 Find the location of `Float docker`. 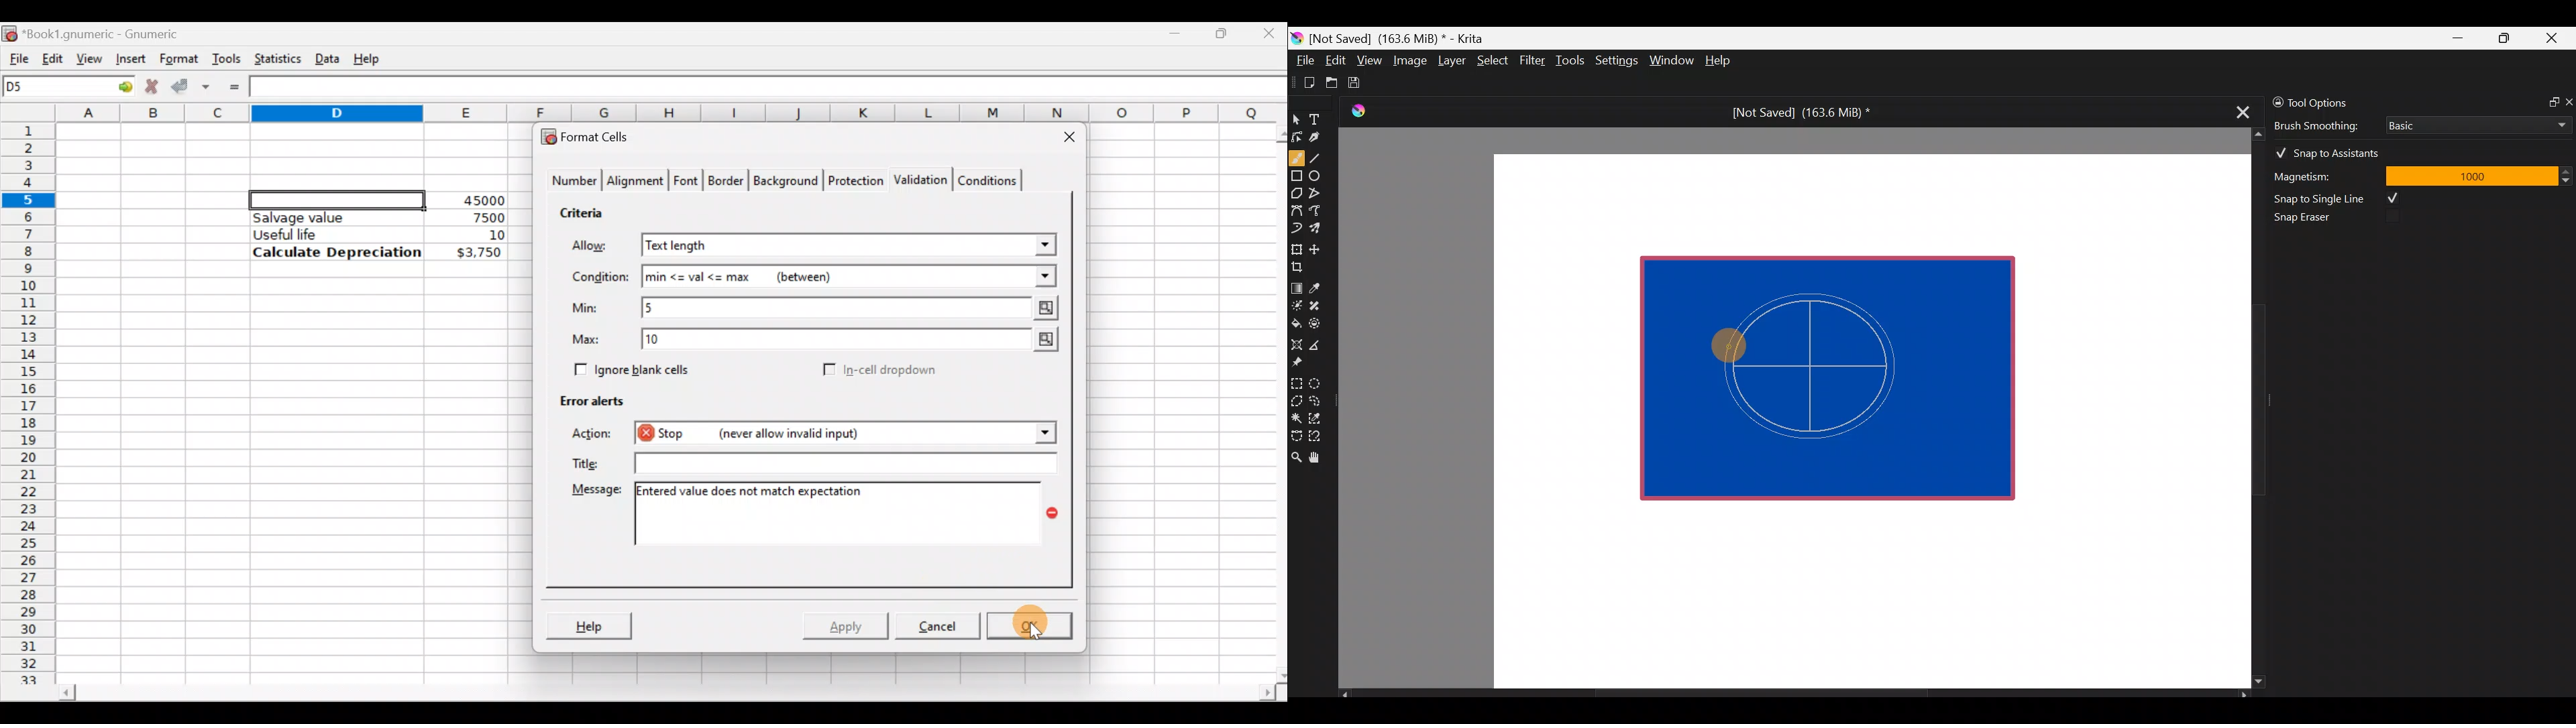

Float docker is located at coordinates (2548, 101).